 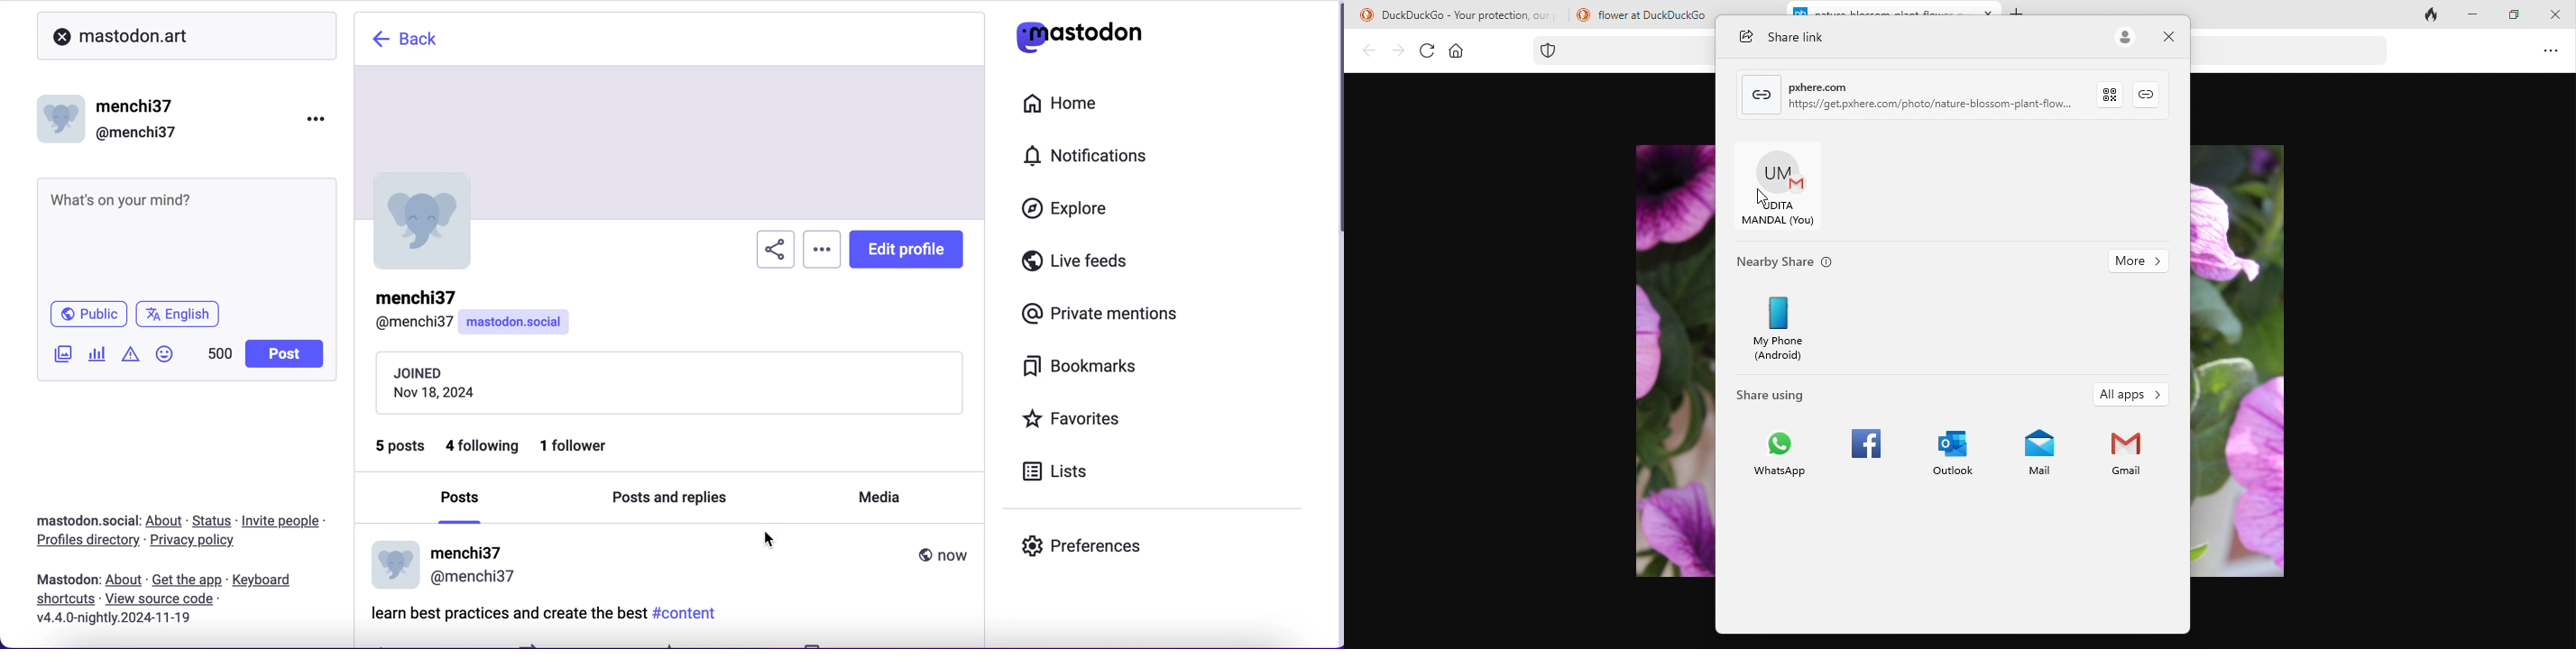 What do you see at coordinates (523, 322) in the screenshot?
I see `mastodon.social` at bounding box center [523, 322].